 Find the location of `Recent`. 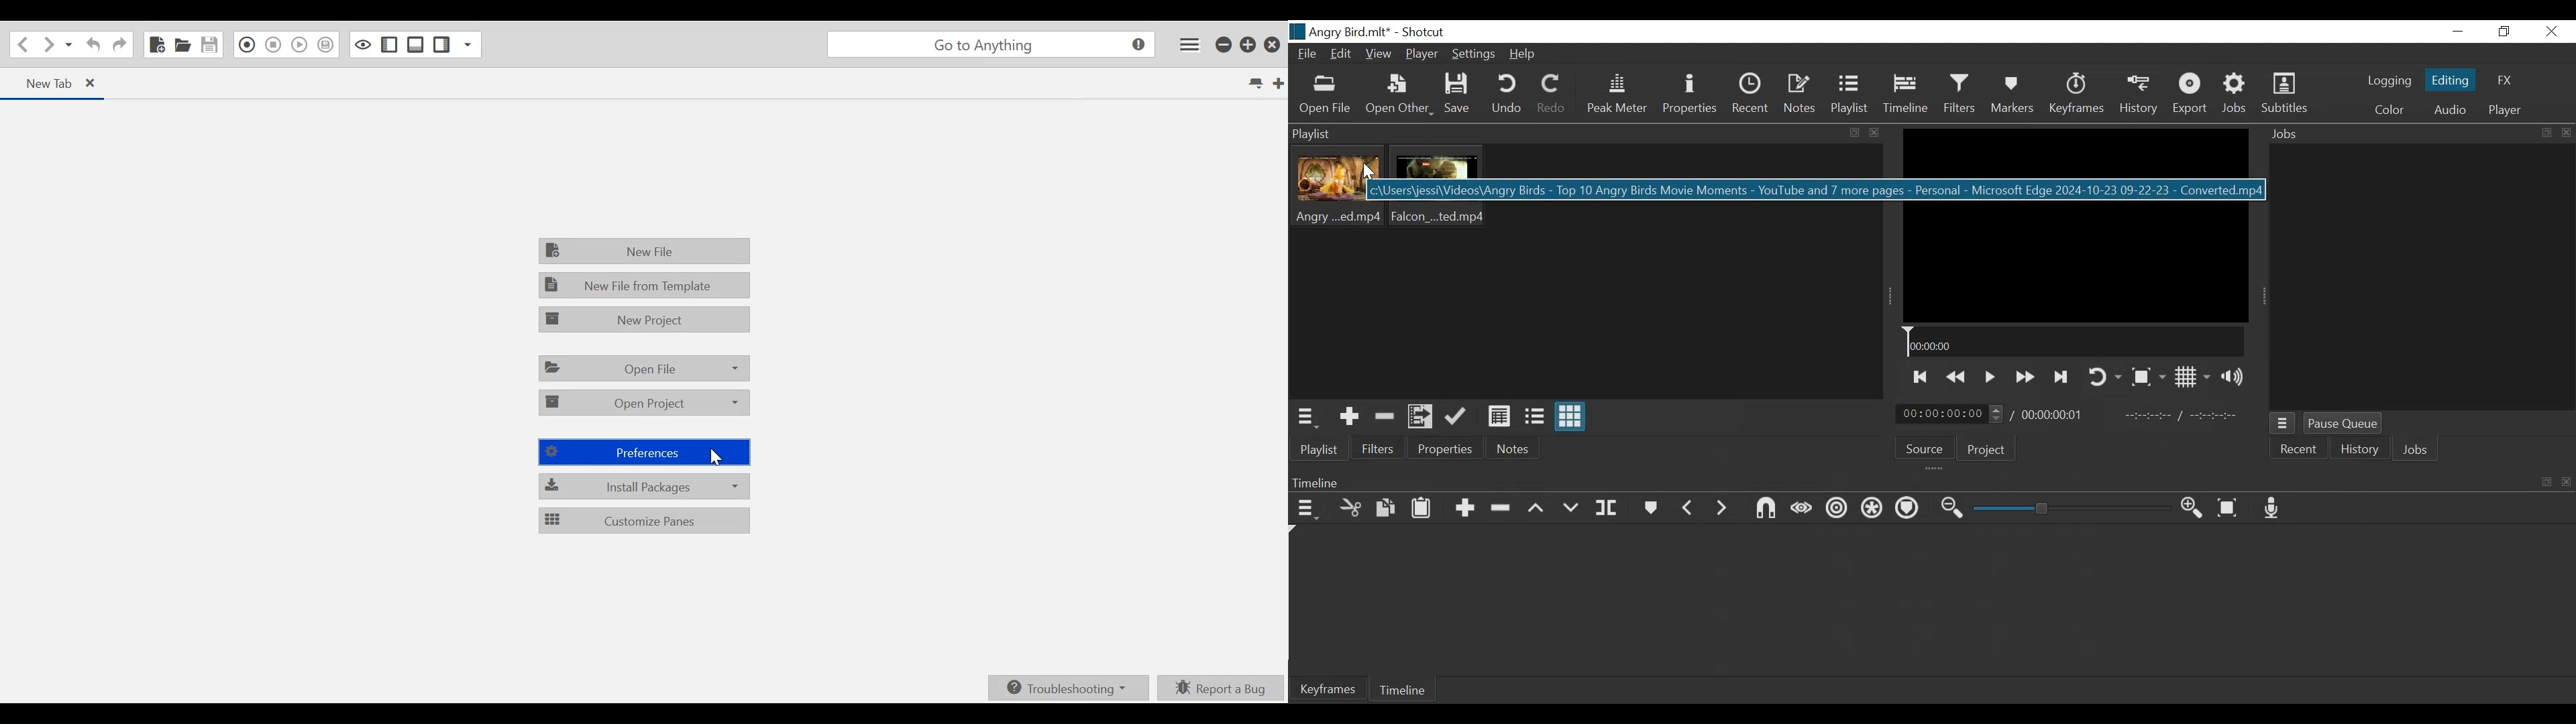

Recent is located at coordinates (2299, 448).